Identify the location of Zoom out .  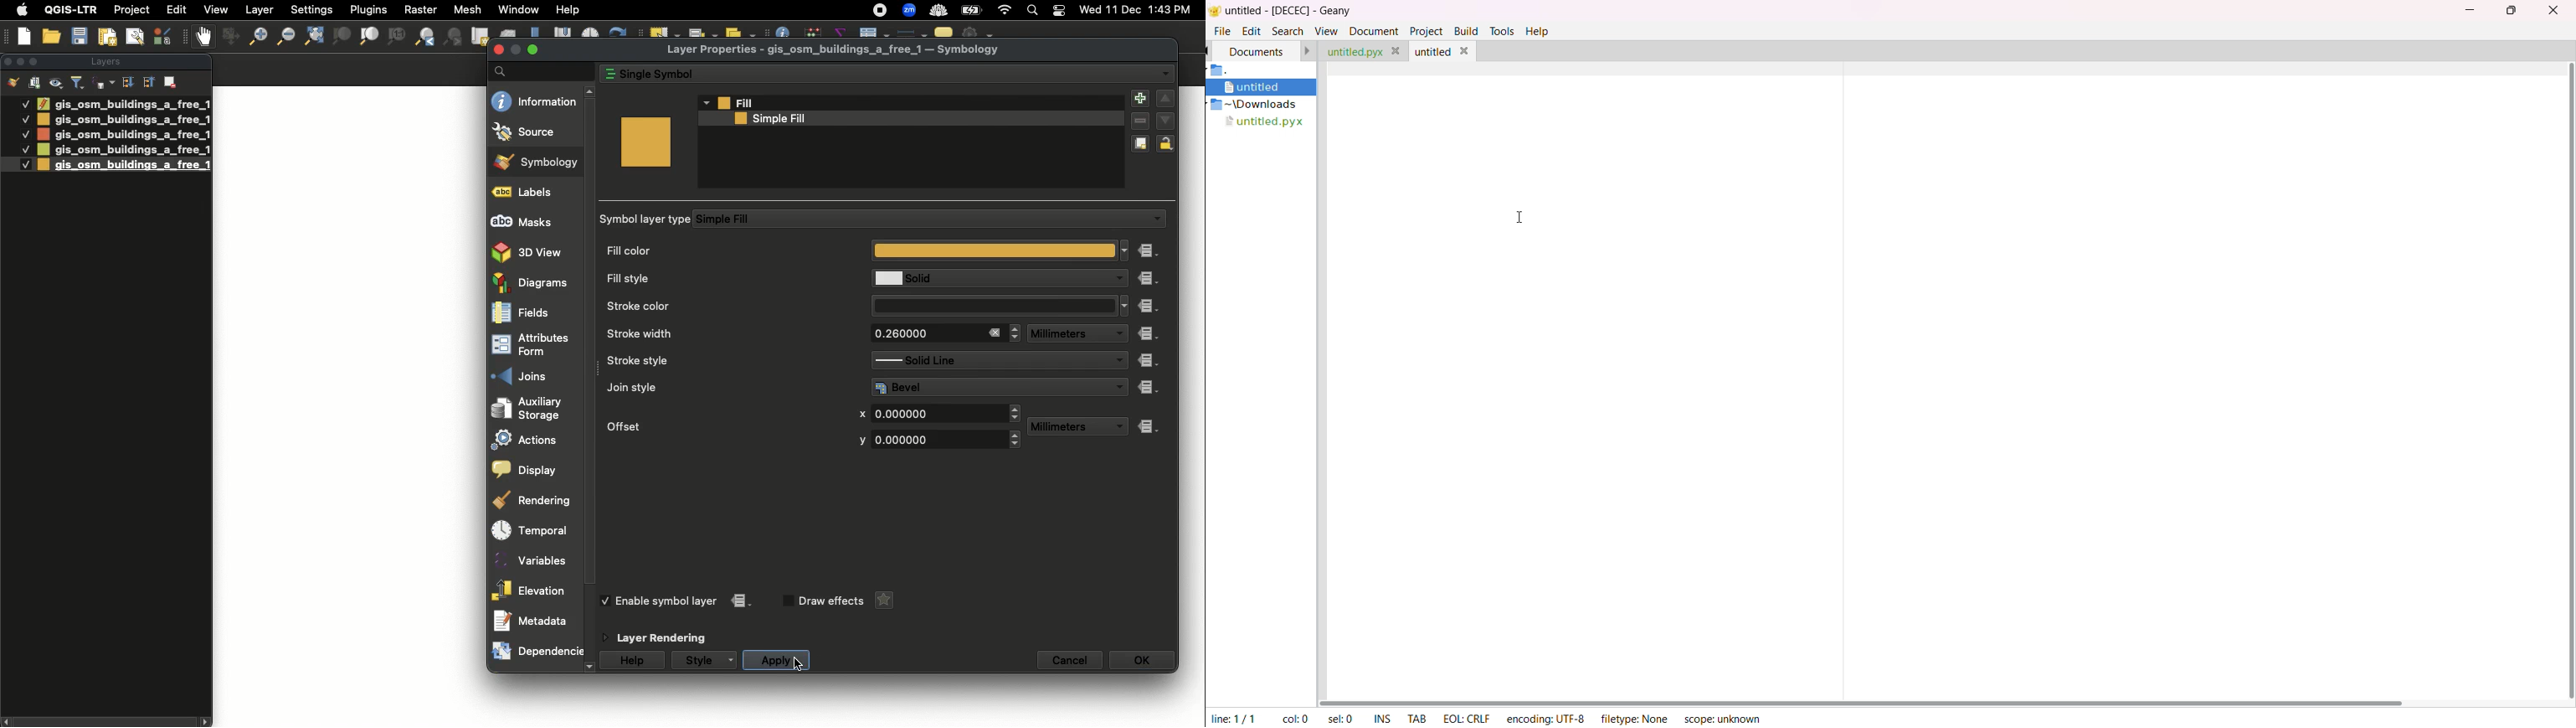
(284, 36).